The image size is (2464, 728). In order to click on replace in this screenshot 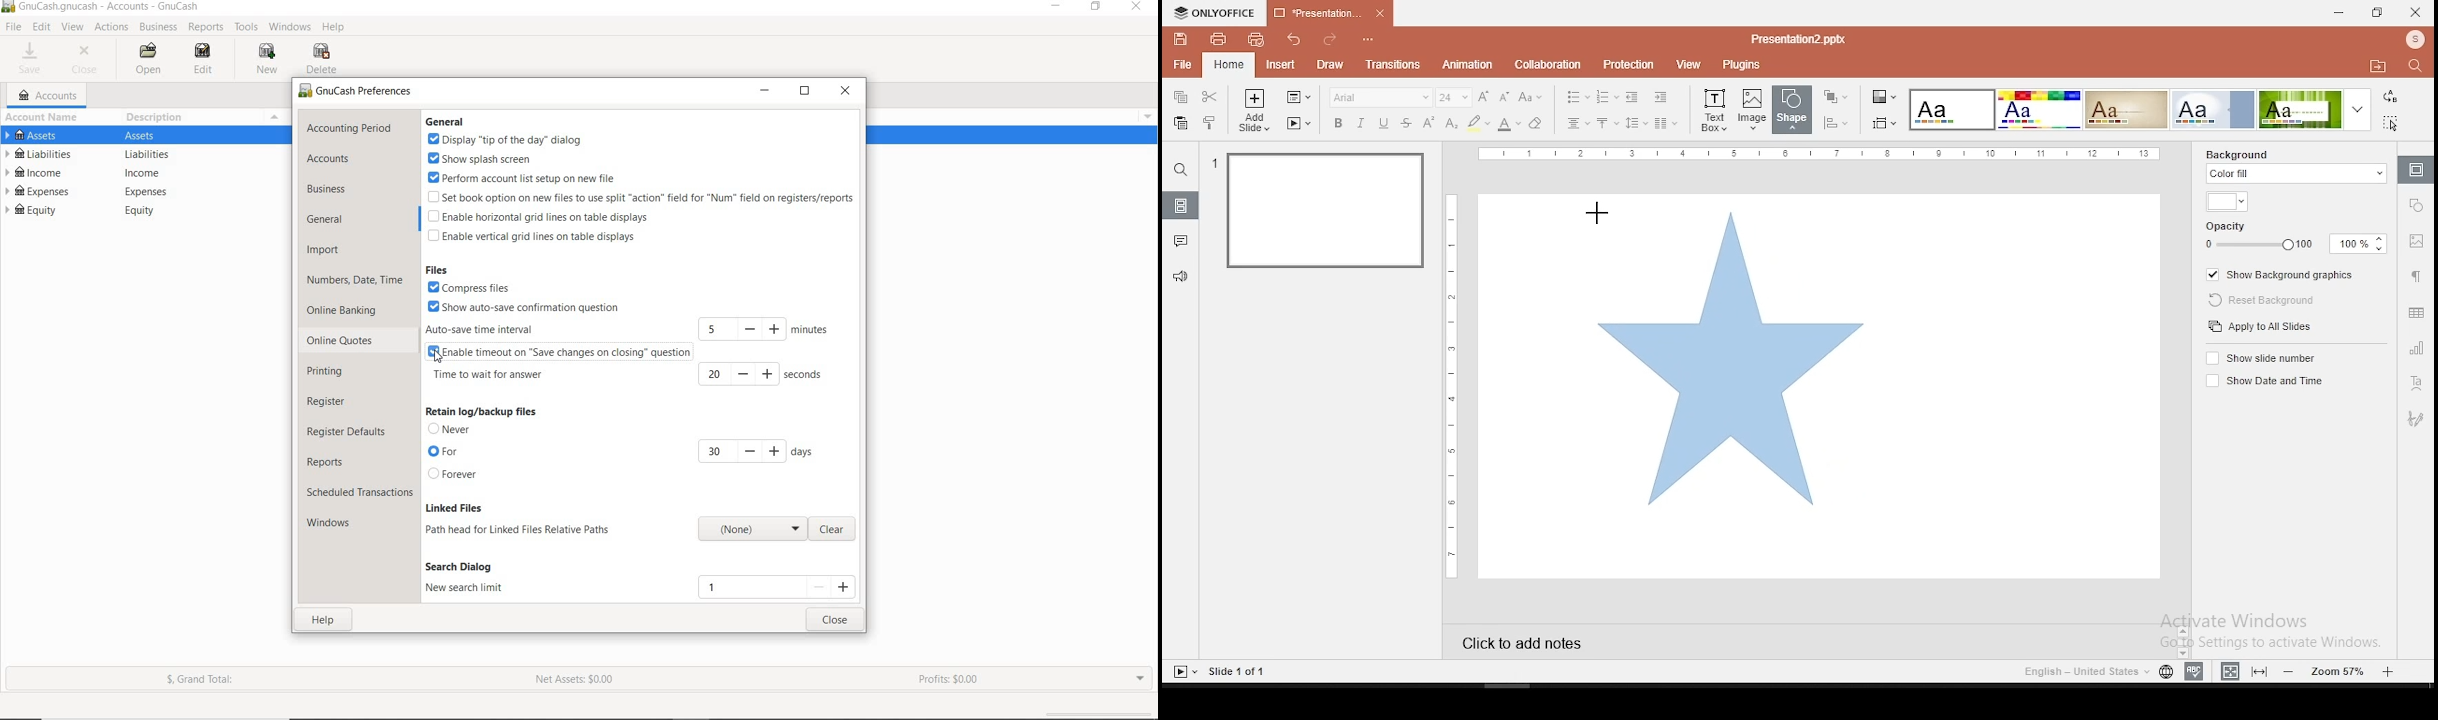, I will do `click(2391, 97)`.